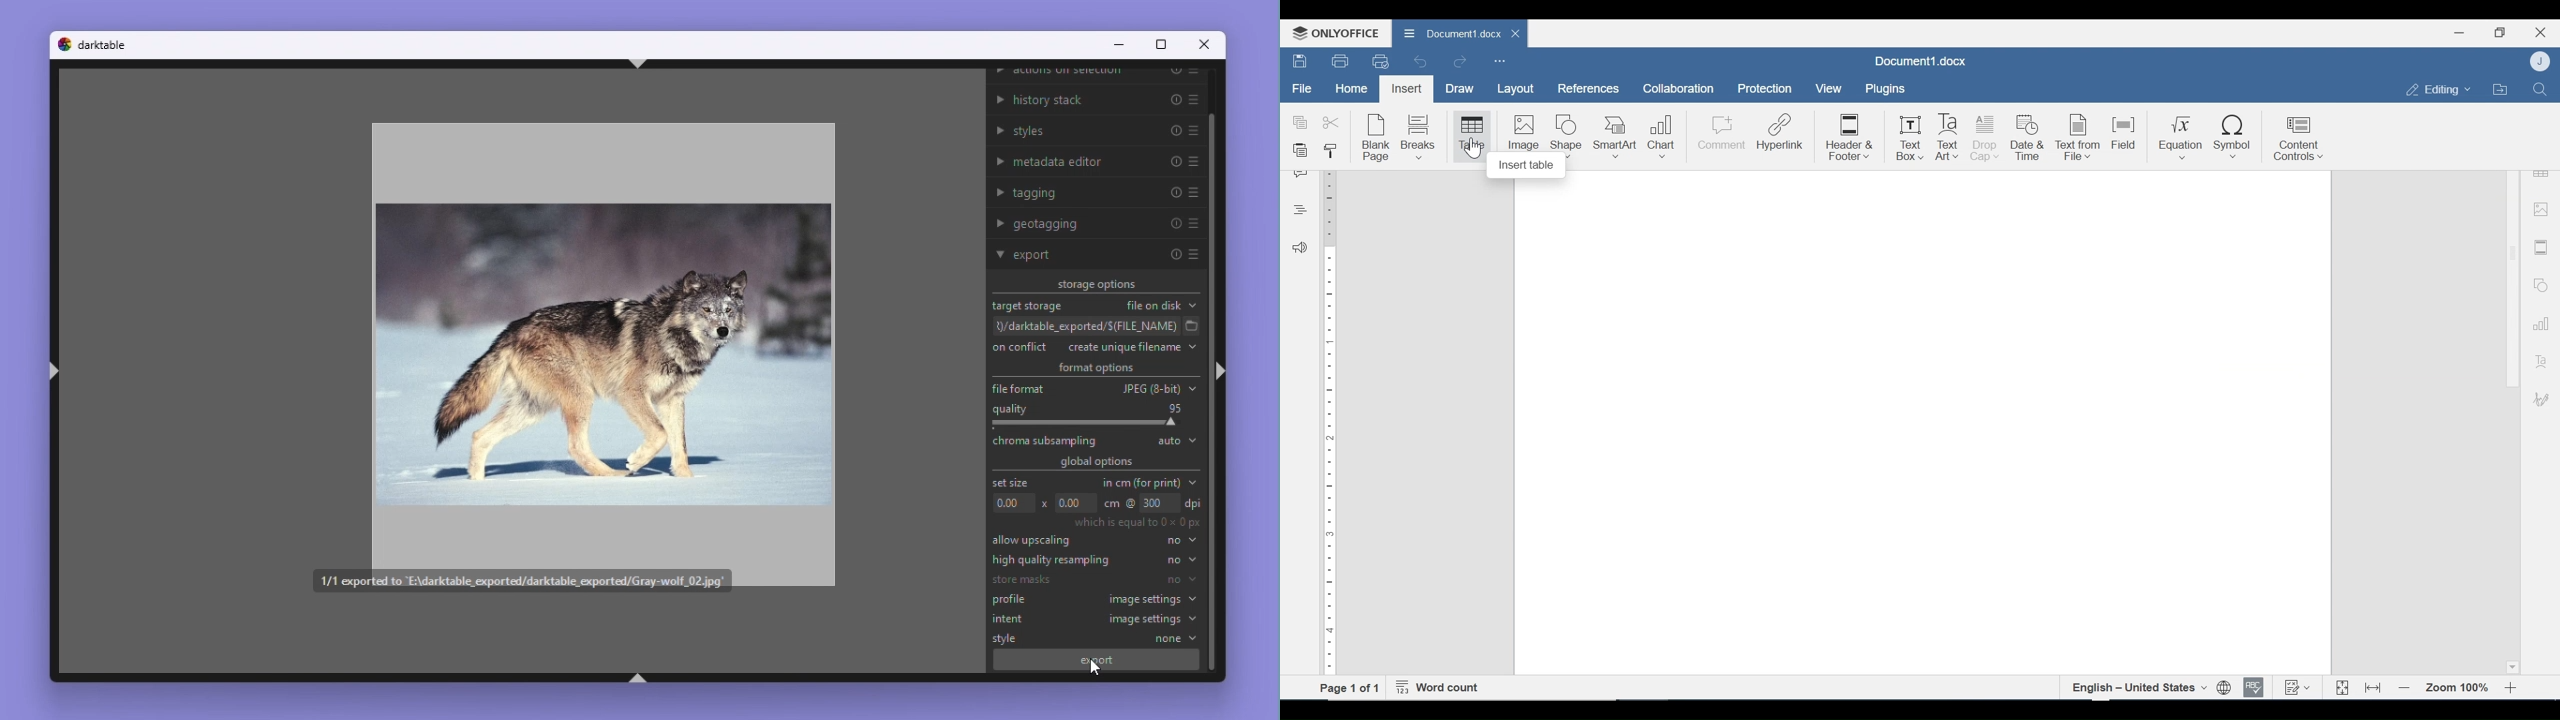  Describe the element at coordinates (1097, 425) in the screenshot. I see `Croma sampling` at that location.